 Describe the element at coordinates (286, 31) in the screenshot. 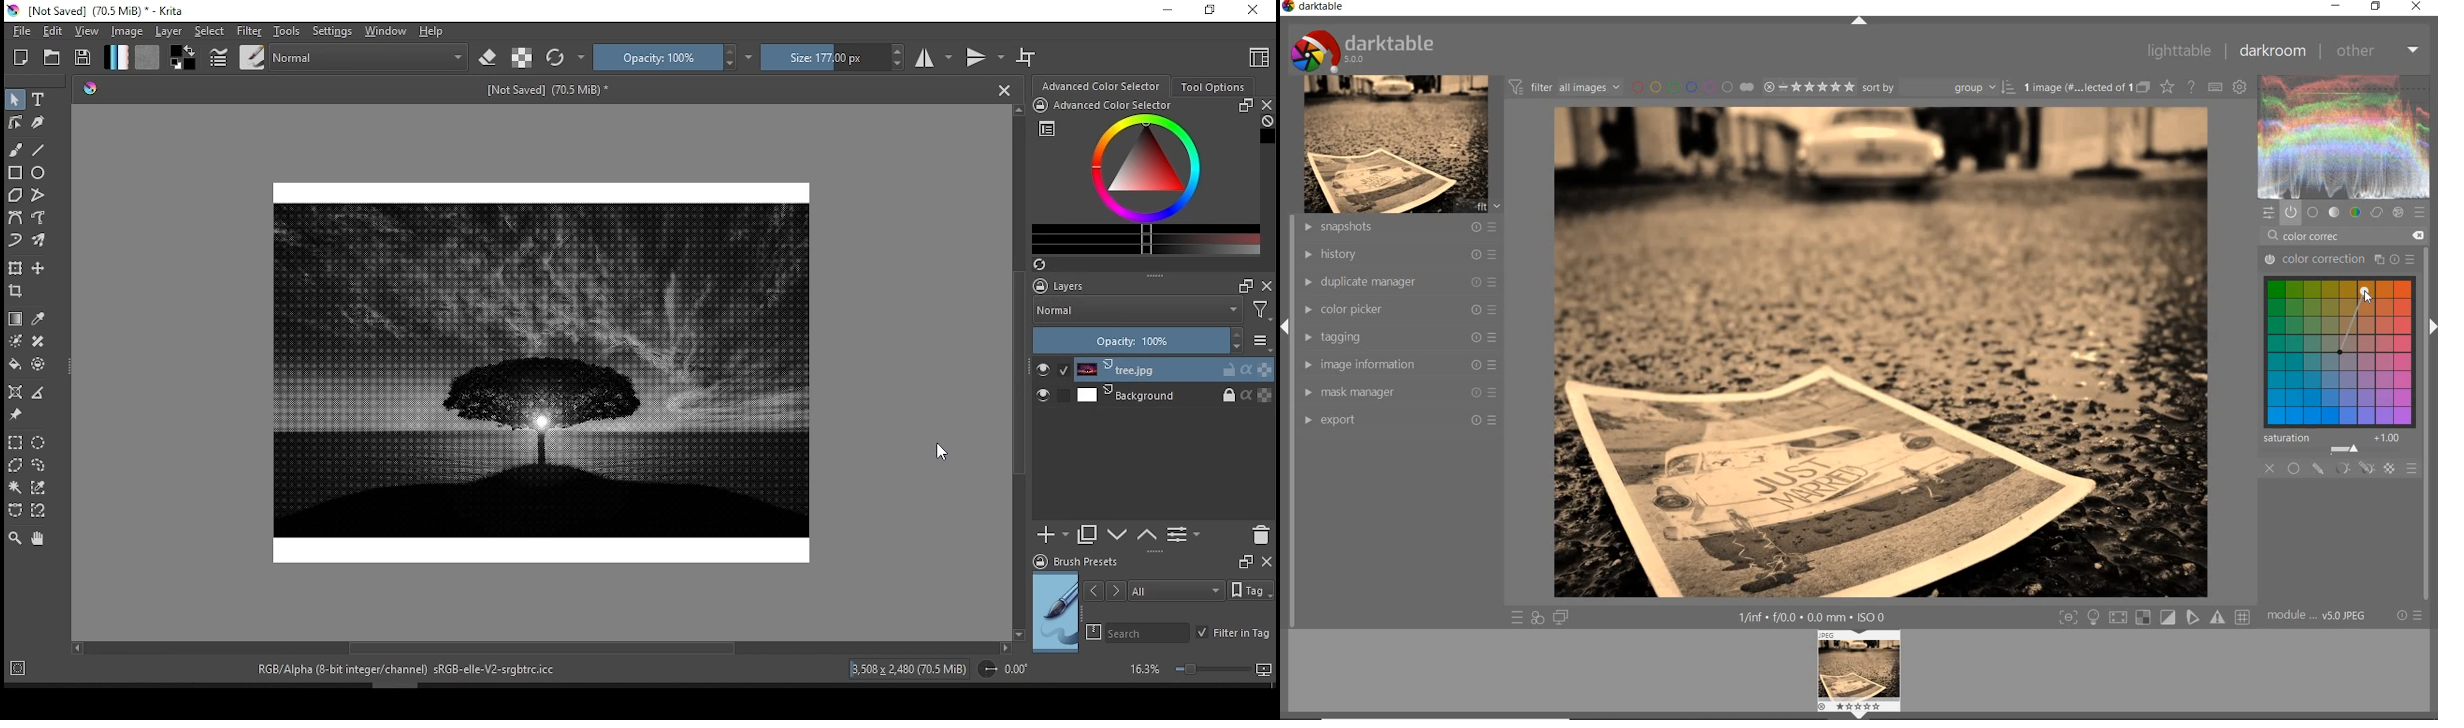

I see `tools` at that location.